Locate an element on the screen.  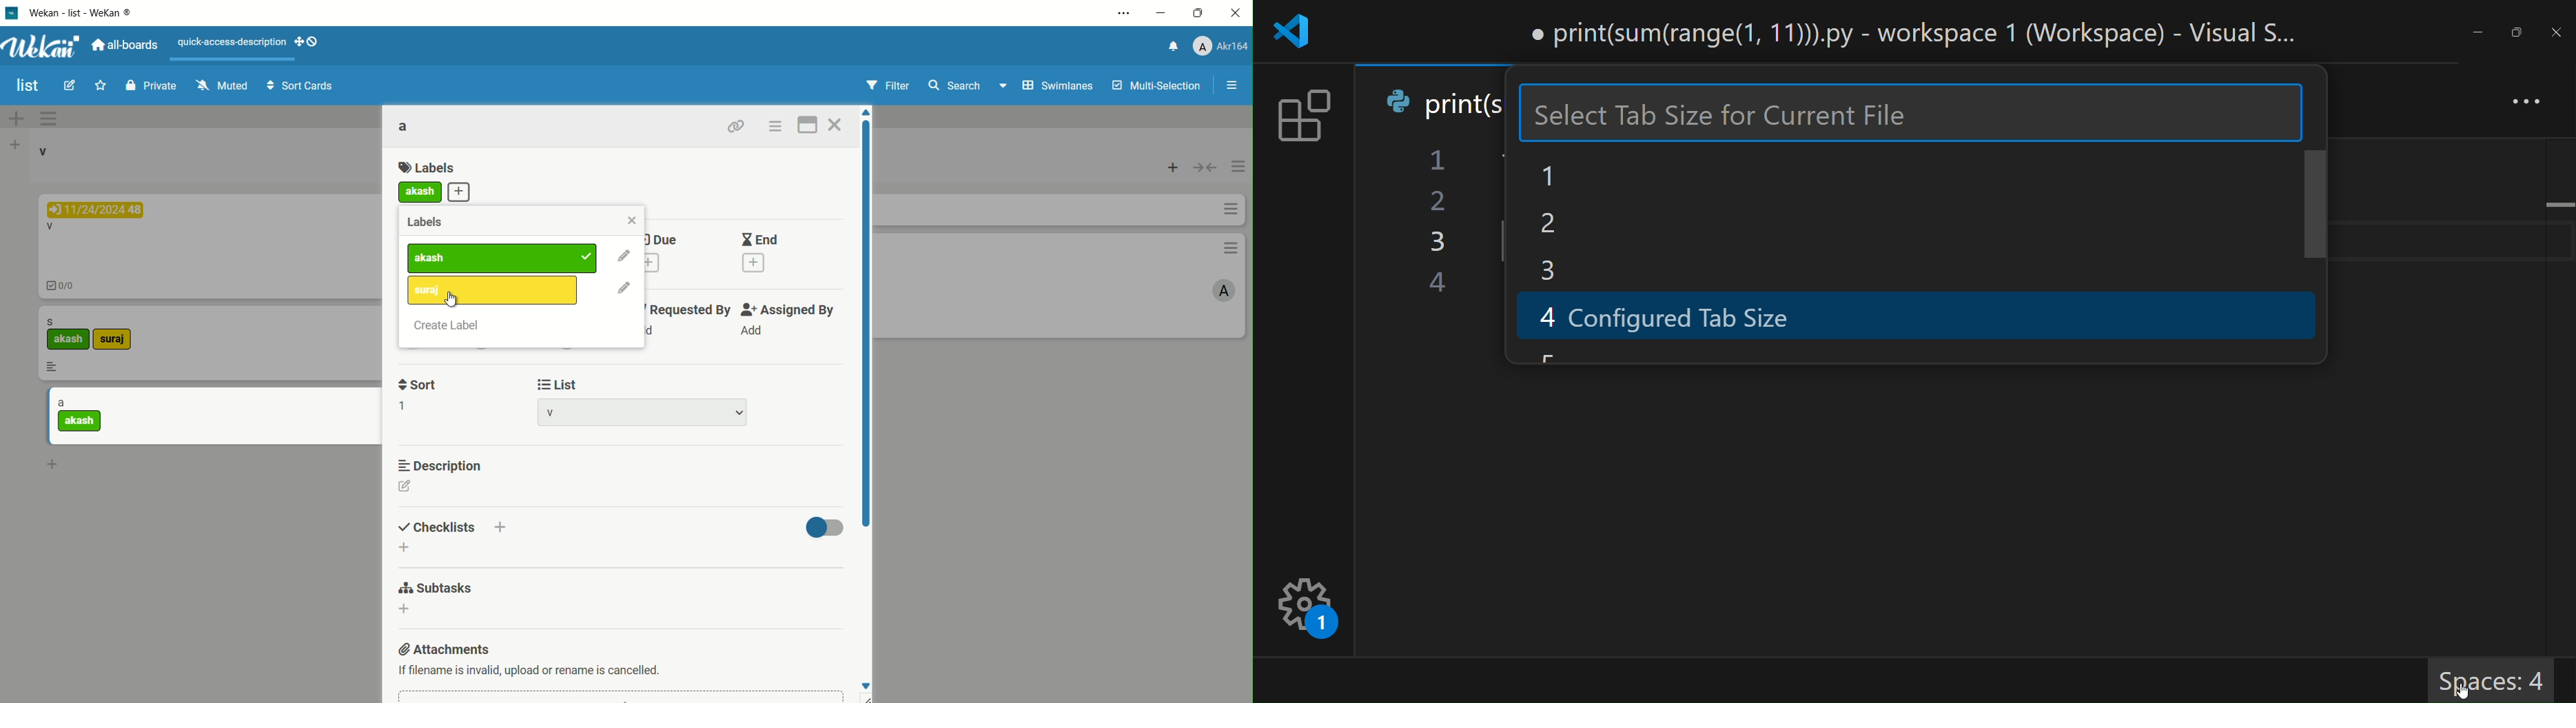
move down is located at coordinates (866, 683).